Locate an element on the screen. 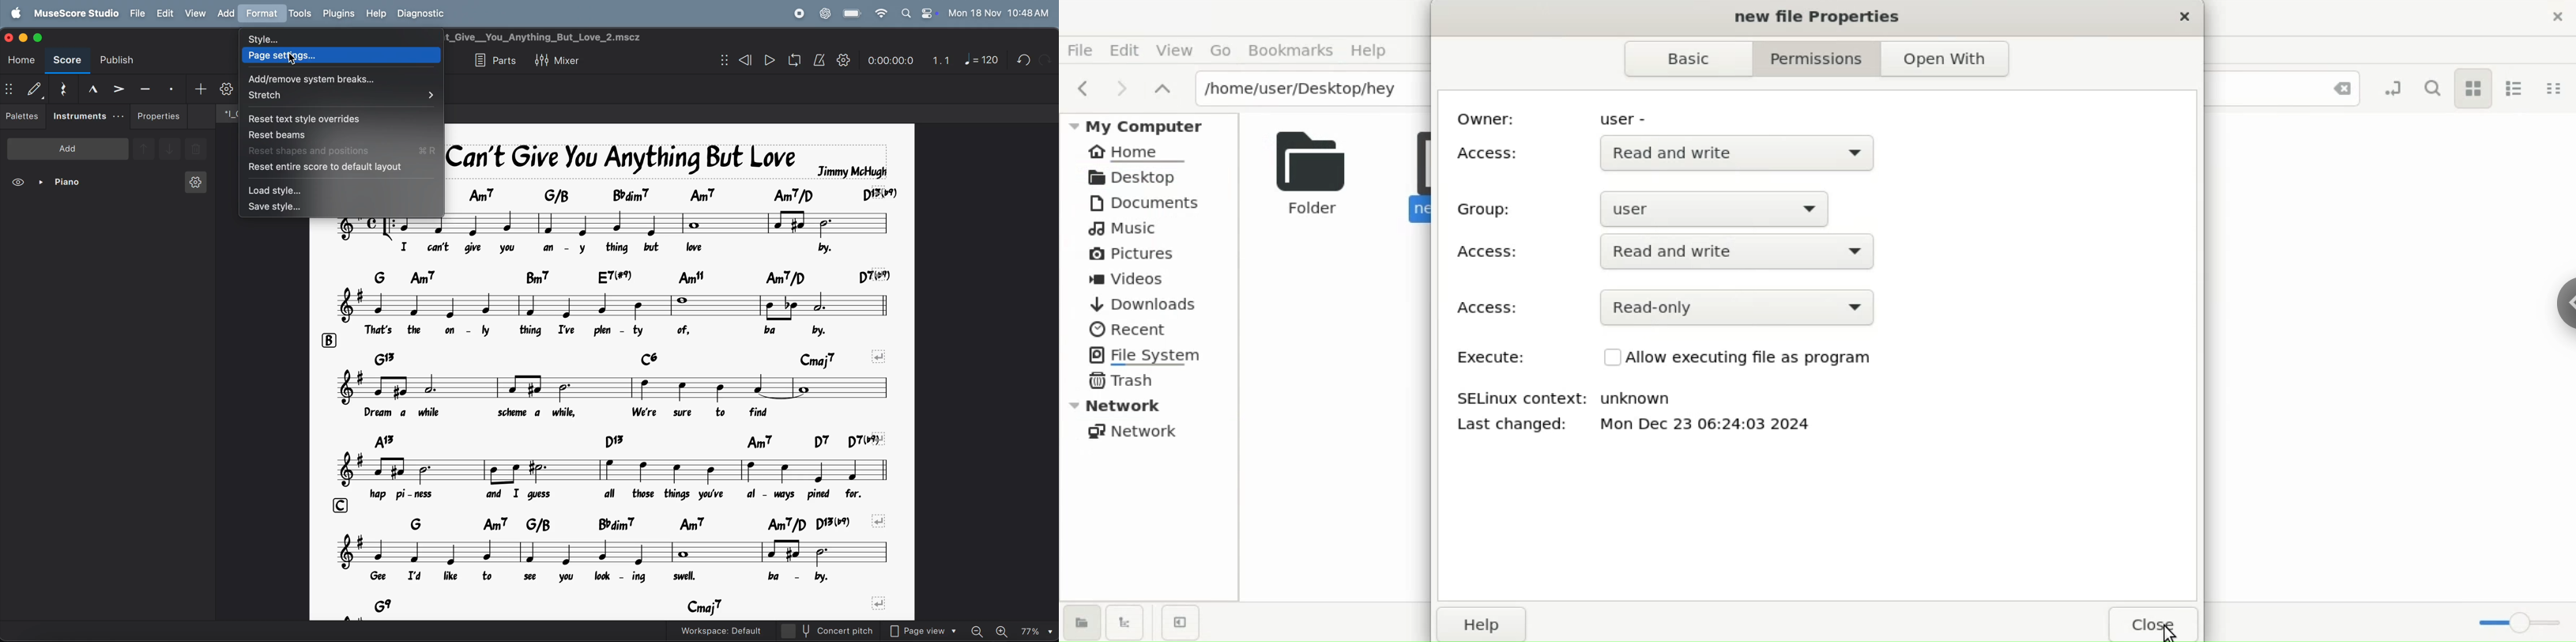  down tone is located at coordinates (171, 150).